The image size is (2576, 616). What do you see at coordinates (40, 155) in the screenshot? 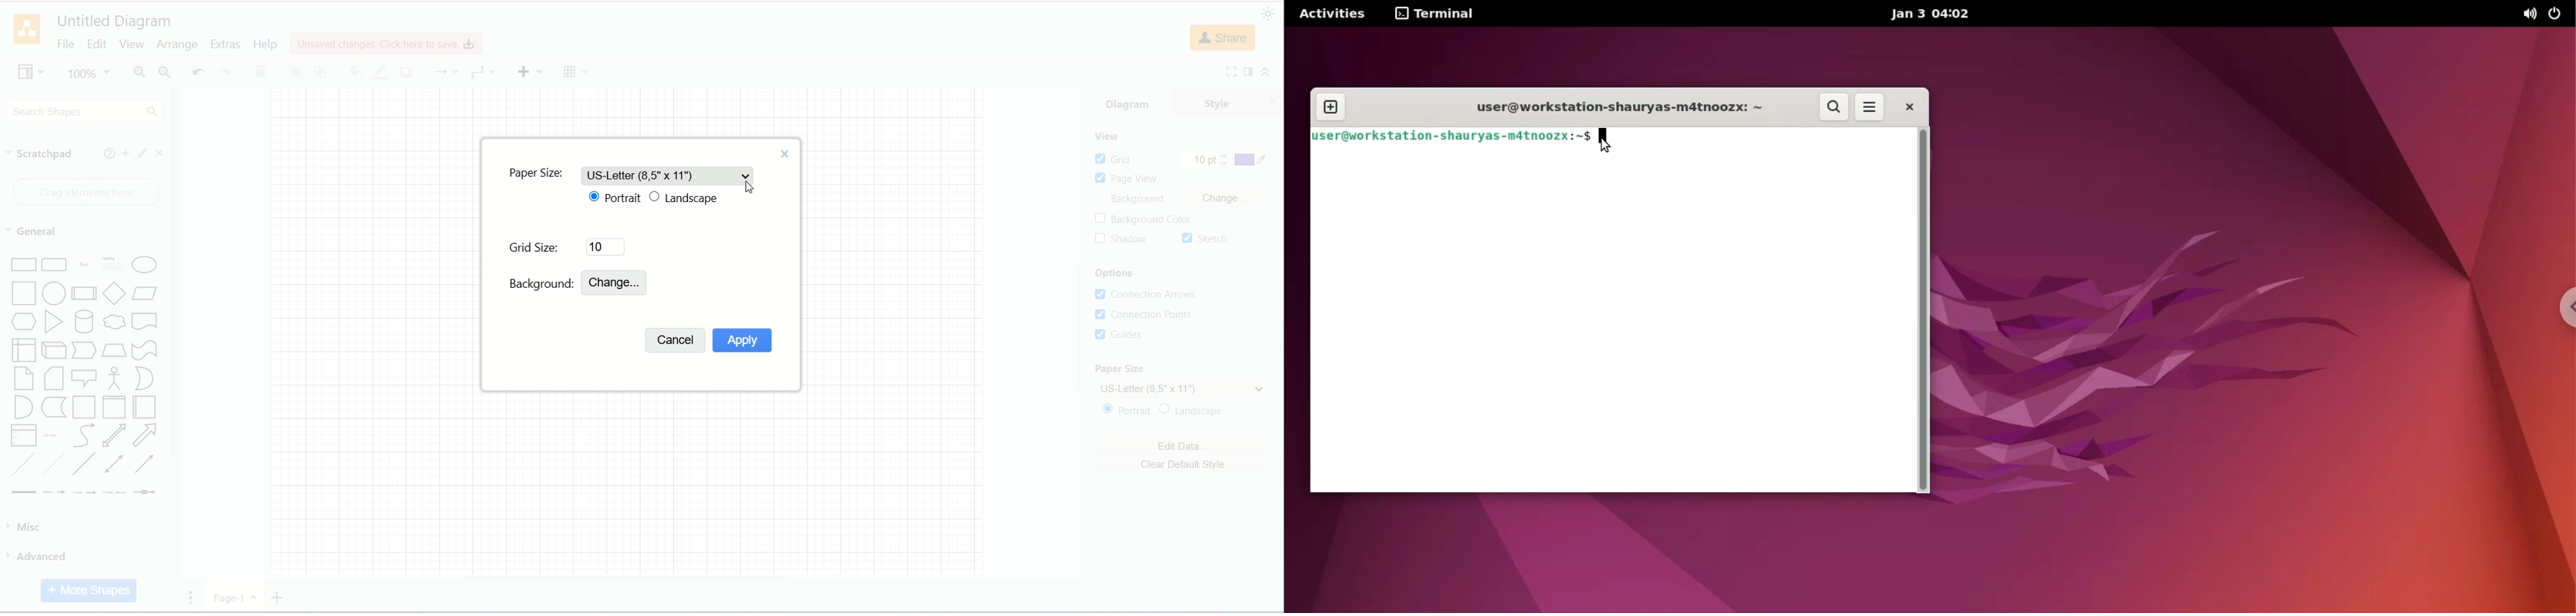
I see `scratch pad` at bounding box center [40, 155].